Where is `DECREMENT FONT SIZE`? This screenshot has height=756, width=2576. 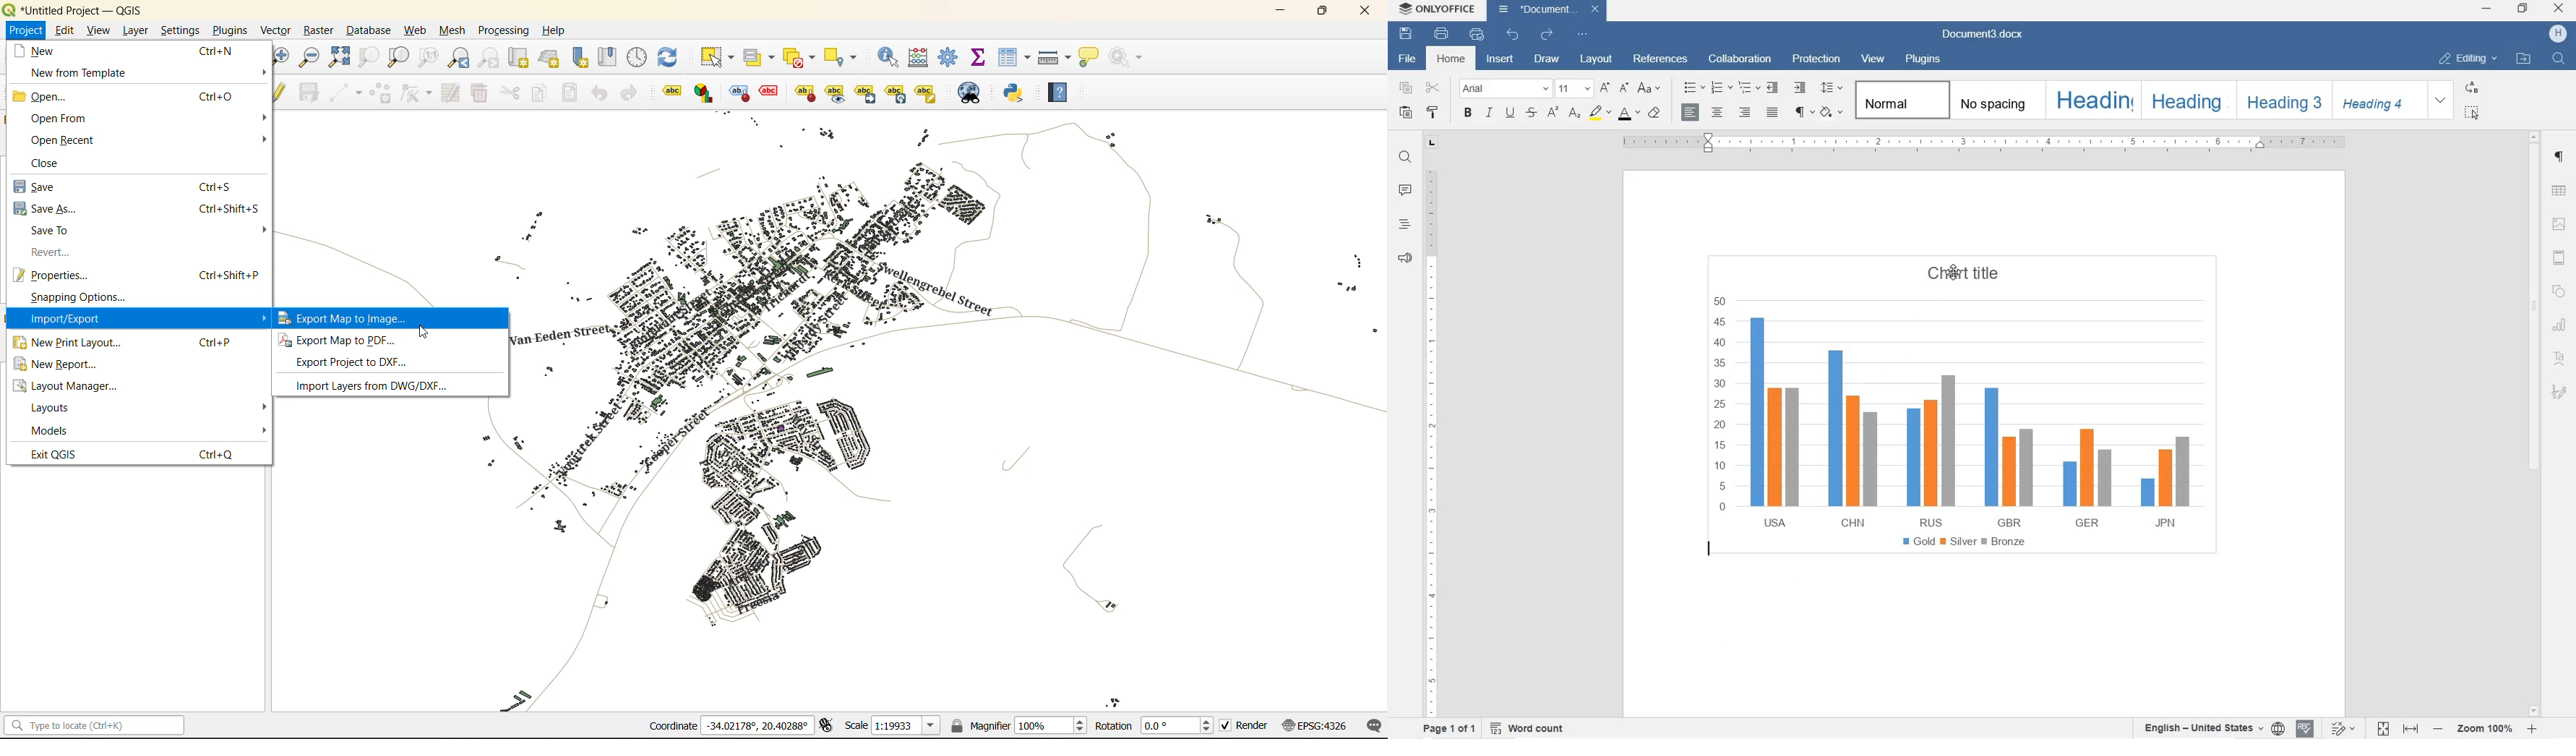
DECREMENT FONT SIZE is located at coordinates (1624, 88).